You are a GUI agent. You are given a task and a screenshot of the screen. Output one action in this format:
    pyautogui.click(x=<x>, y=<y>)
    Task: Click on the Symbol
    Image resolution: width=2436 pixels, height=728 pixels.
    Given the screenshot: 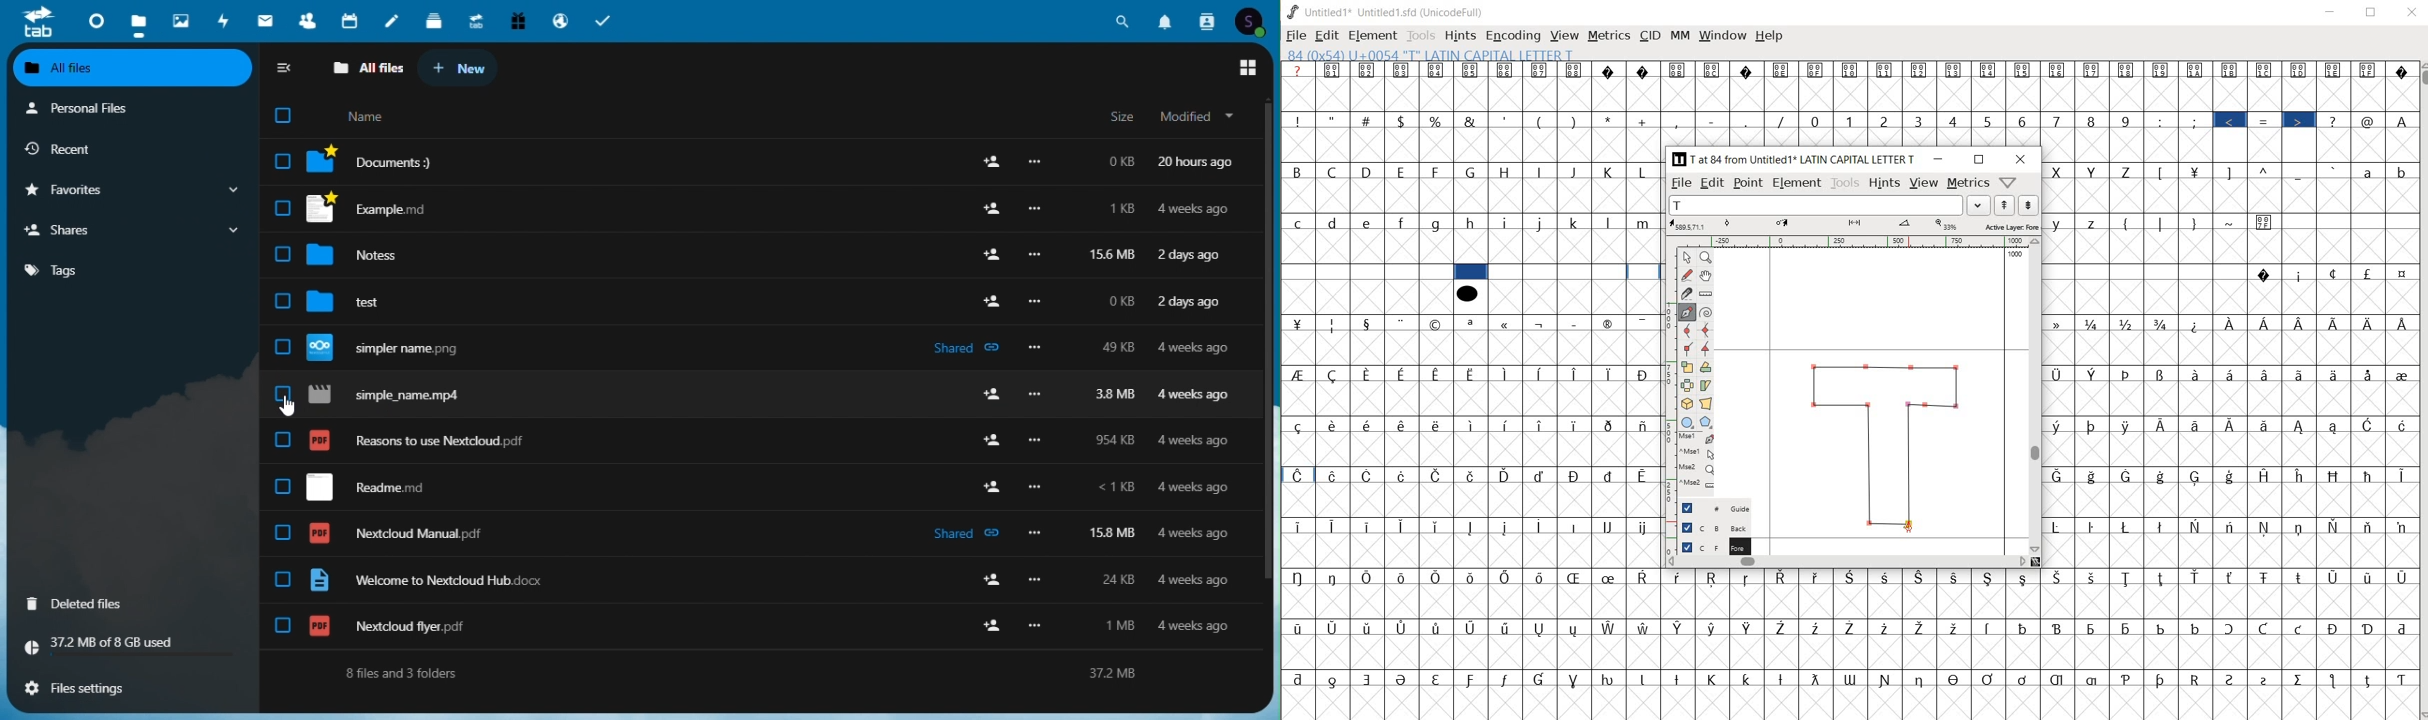 What is the action you would take?
    pyautogui.click(x=2302, y=324)
    